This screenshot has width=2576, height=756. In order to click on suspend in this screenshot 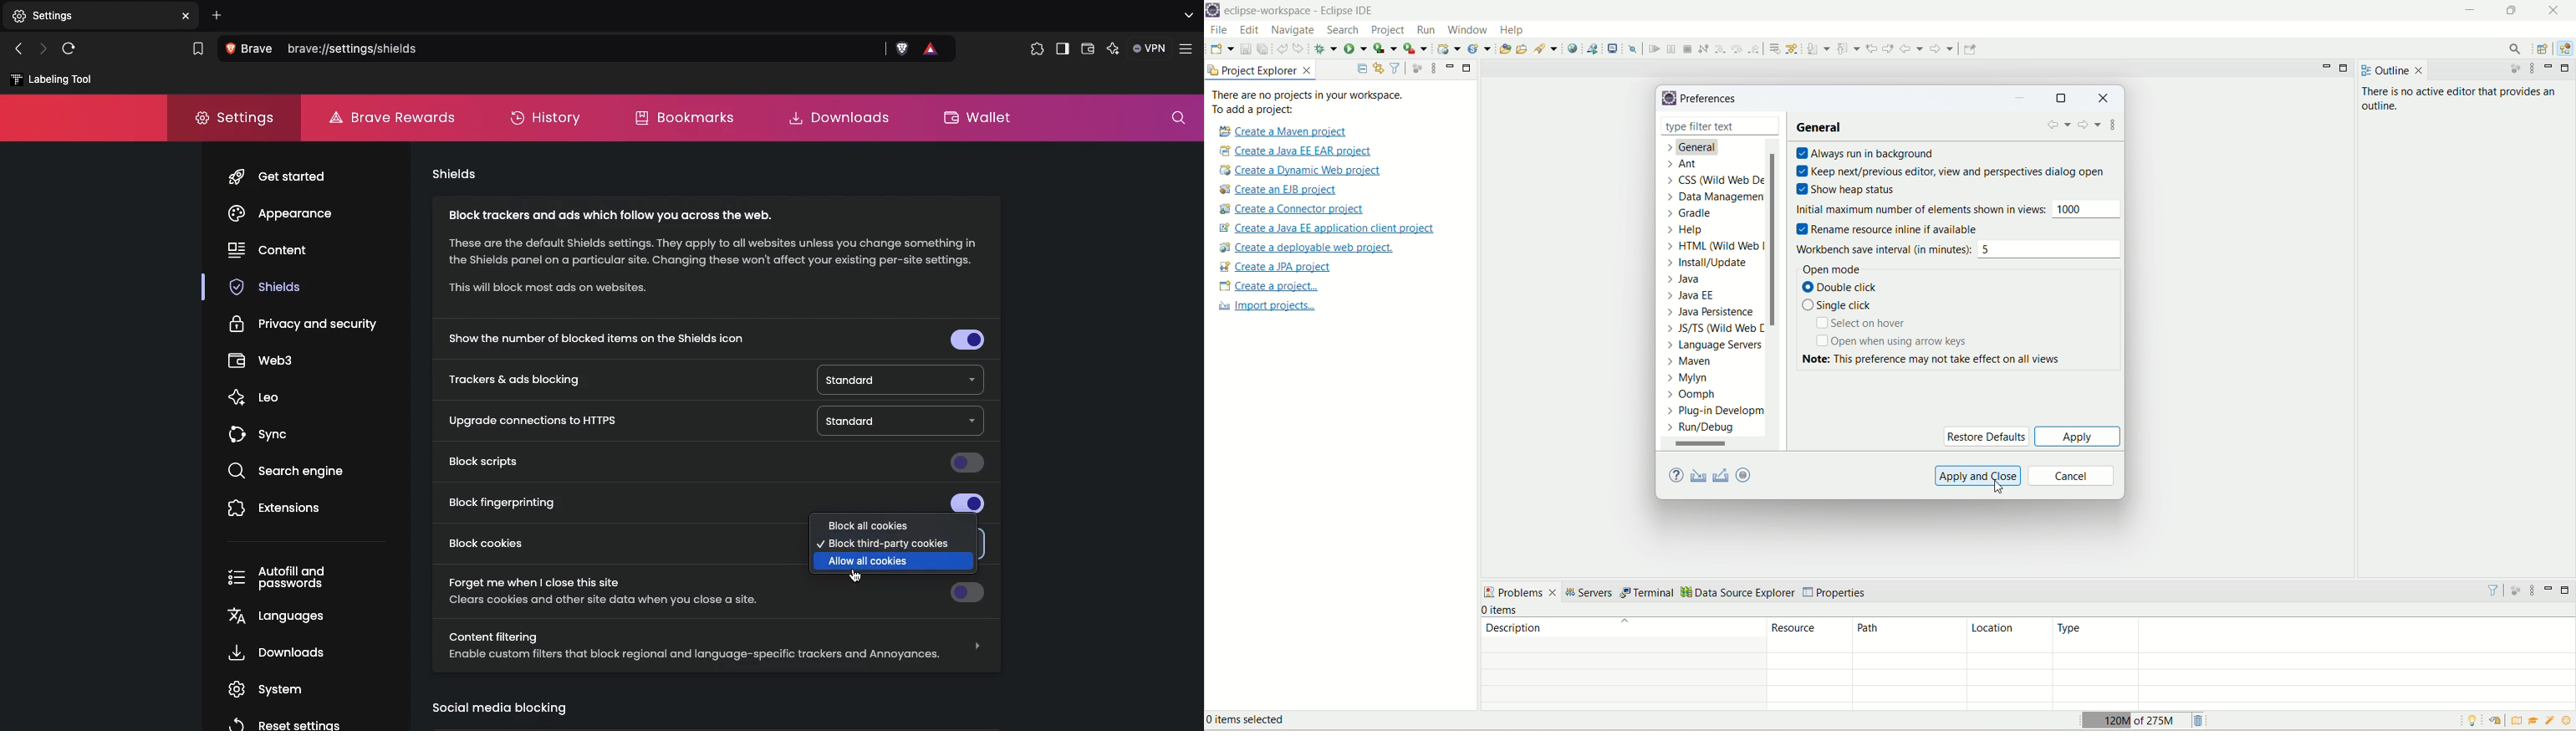, I will do `click(1670, 47)`.